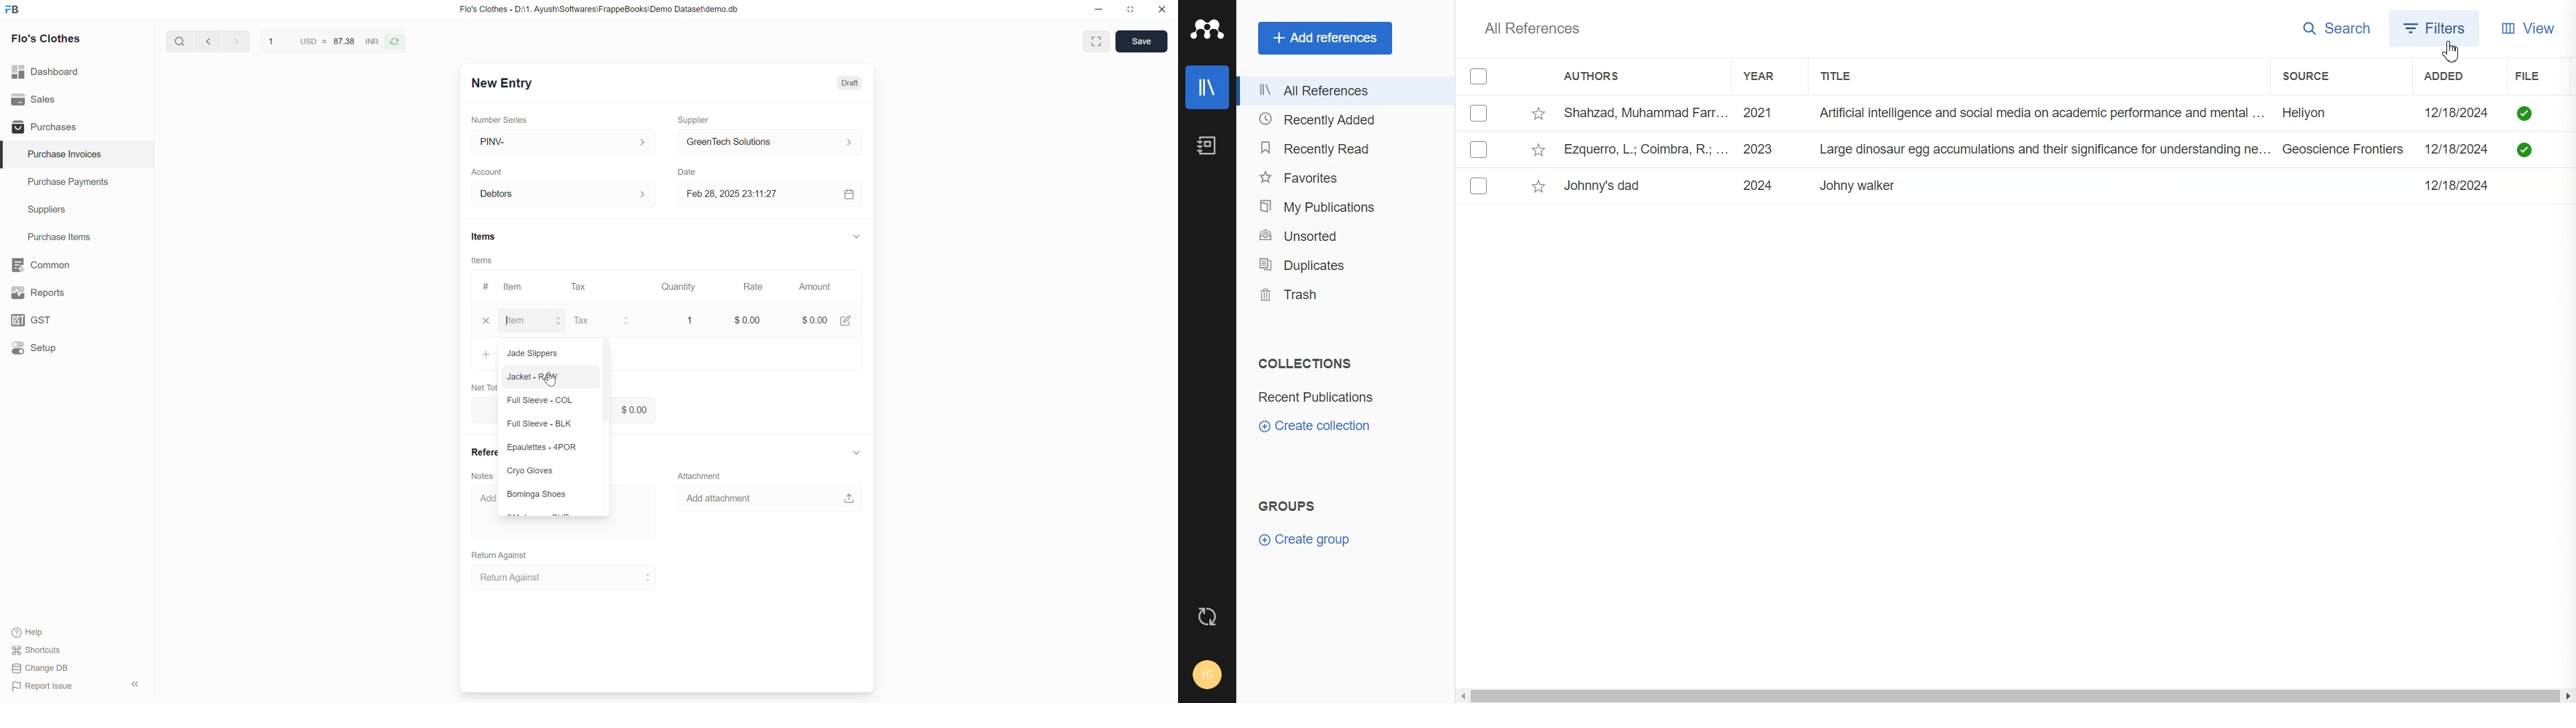 The image size is (2576, 728). Describe the element at coordinates (208, 41) in the screenshot. I see `Previous` at that location.